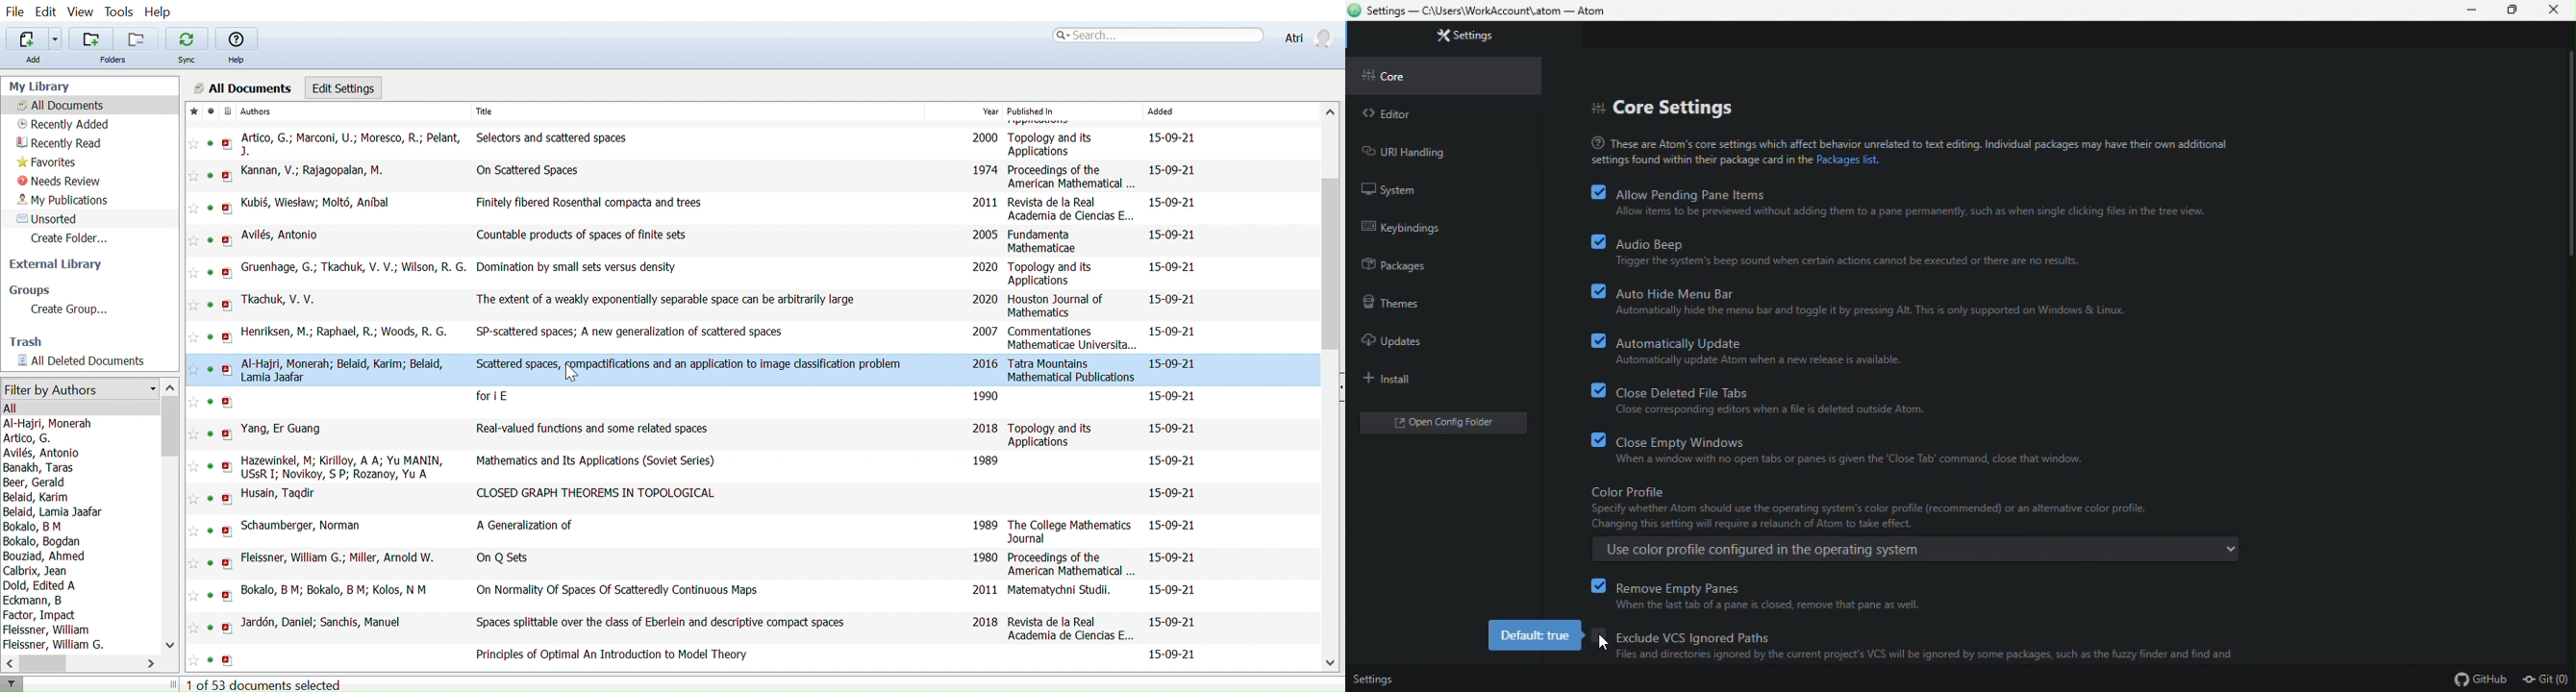 The height and width of the screenshot is (700, 2576). I want to click on PDF Document, so click(227, 434).